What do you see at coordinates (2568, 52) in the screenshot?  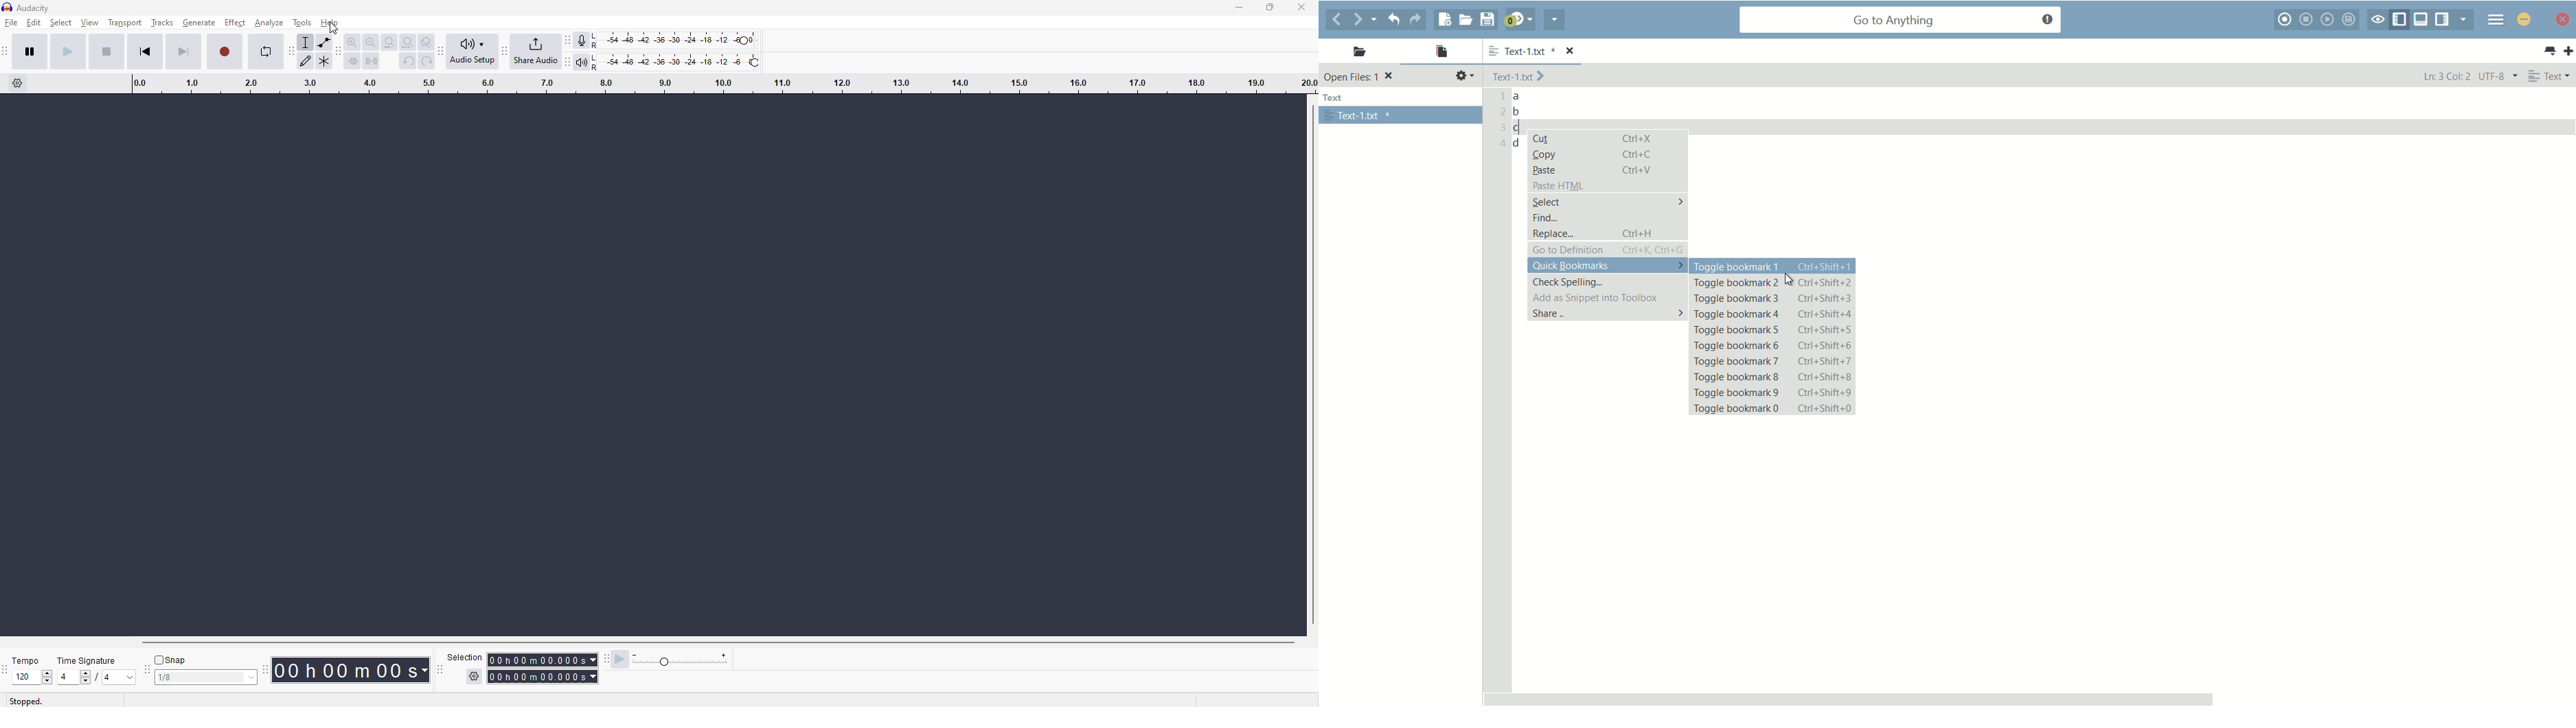 I see `new tab` at bounding box center [2568, 52].